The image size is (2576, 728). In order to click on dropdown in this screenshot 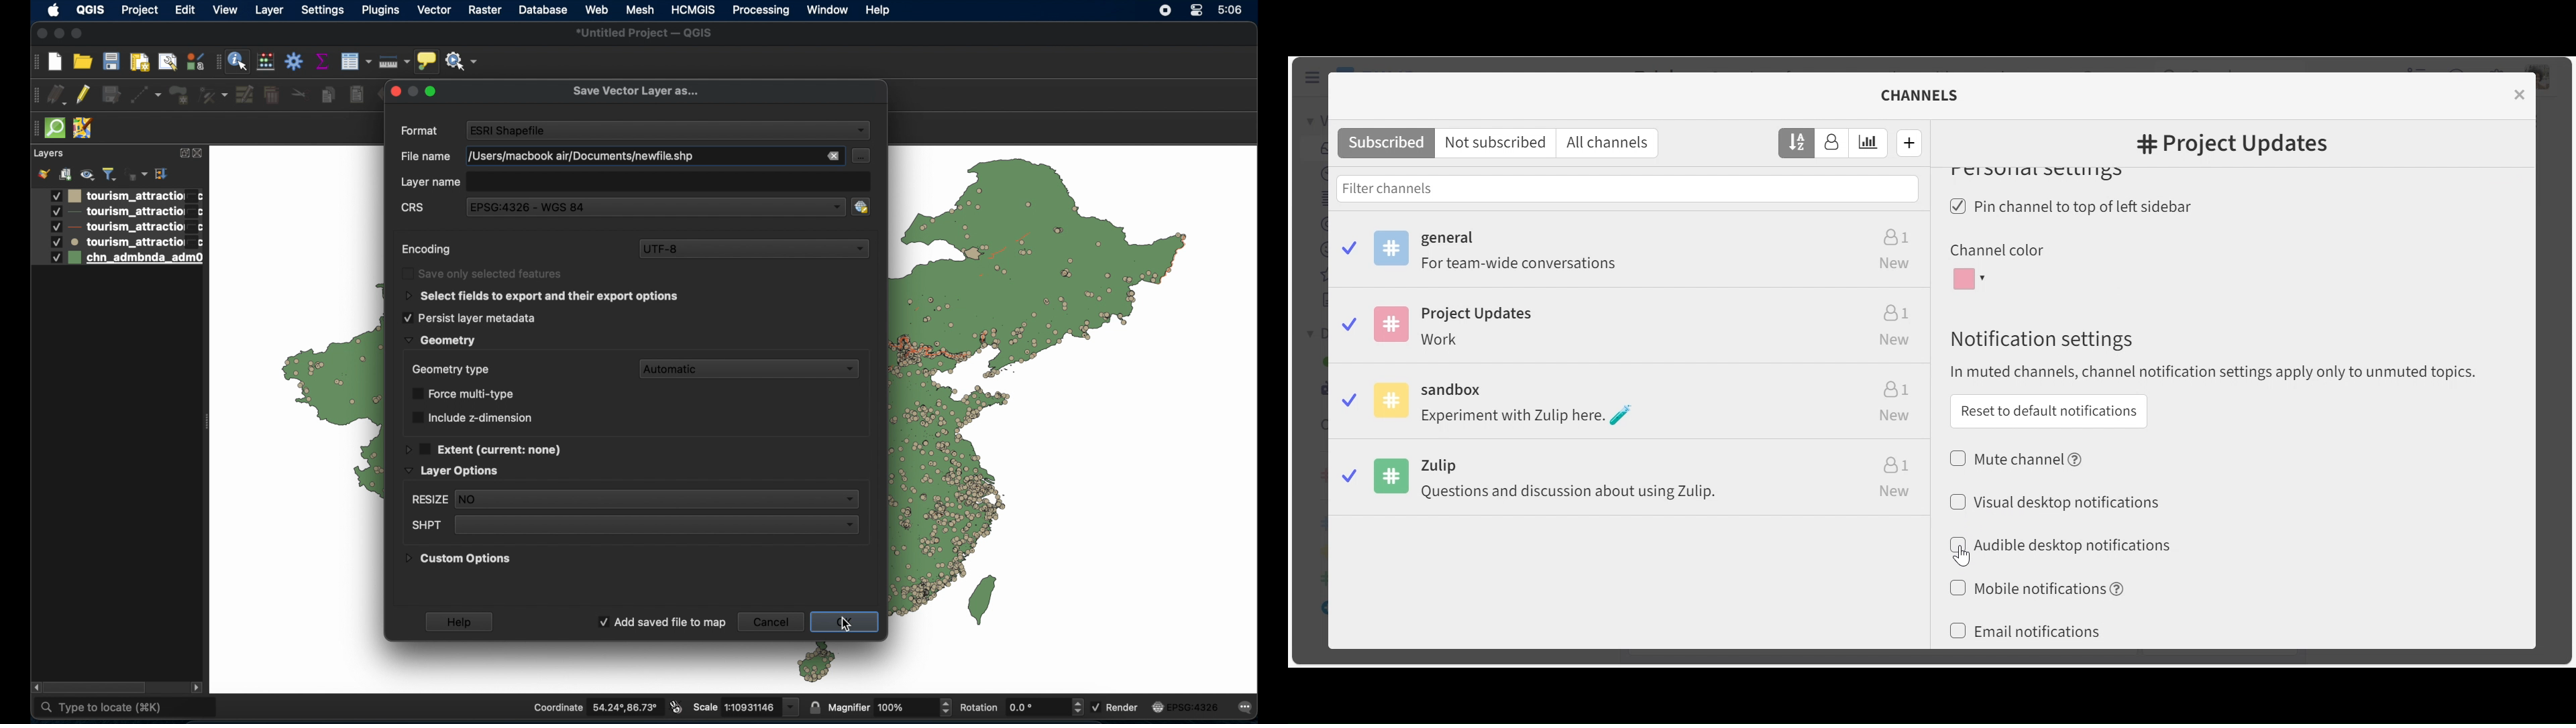, I will do `click(861, 131)`.